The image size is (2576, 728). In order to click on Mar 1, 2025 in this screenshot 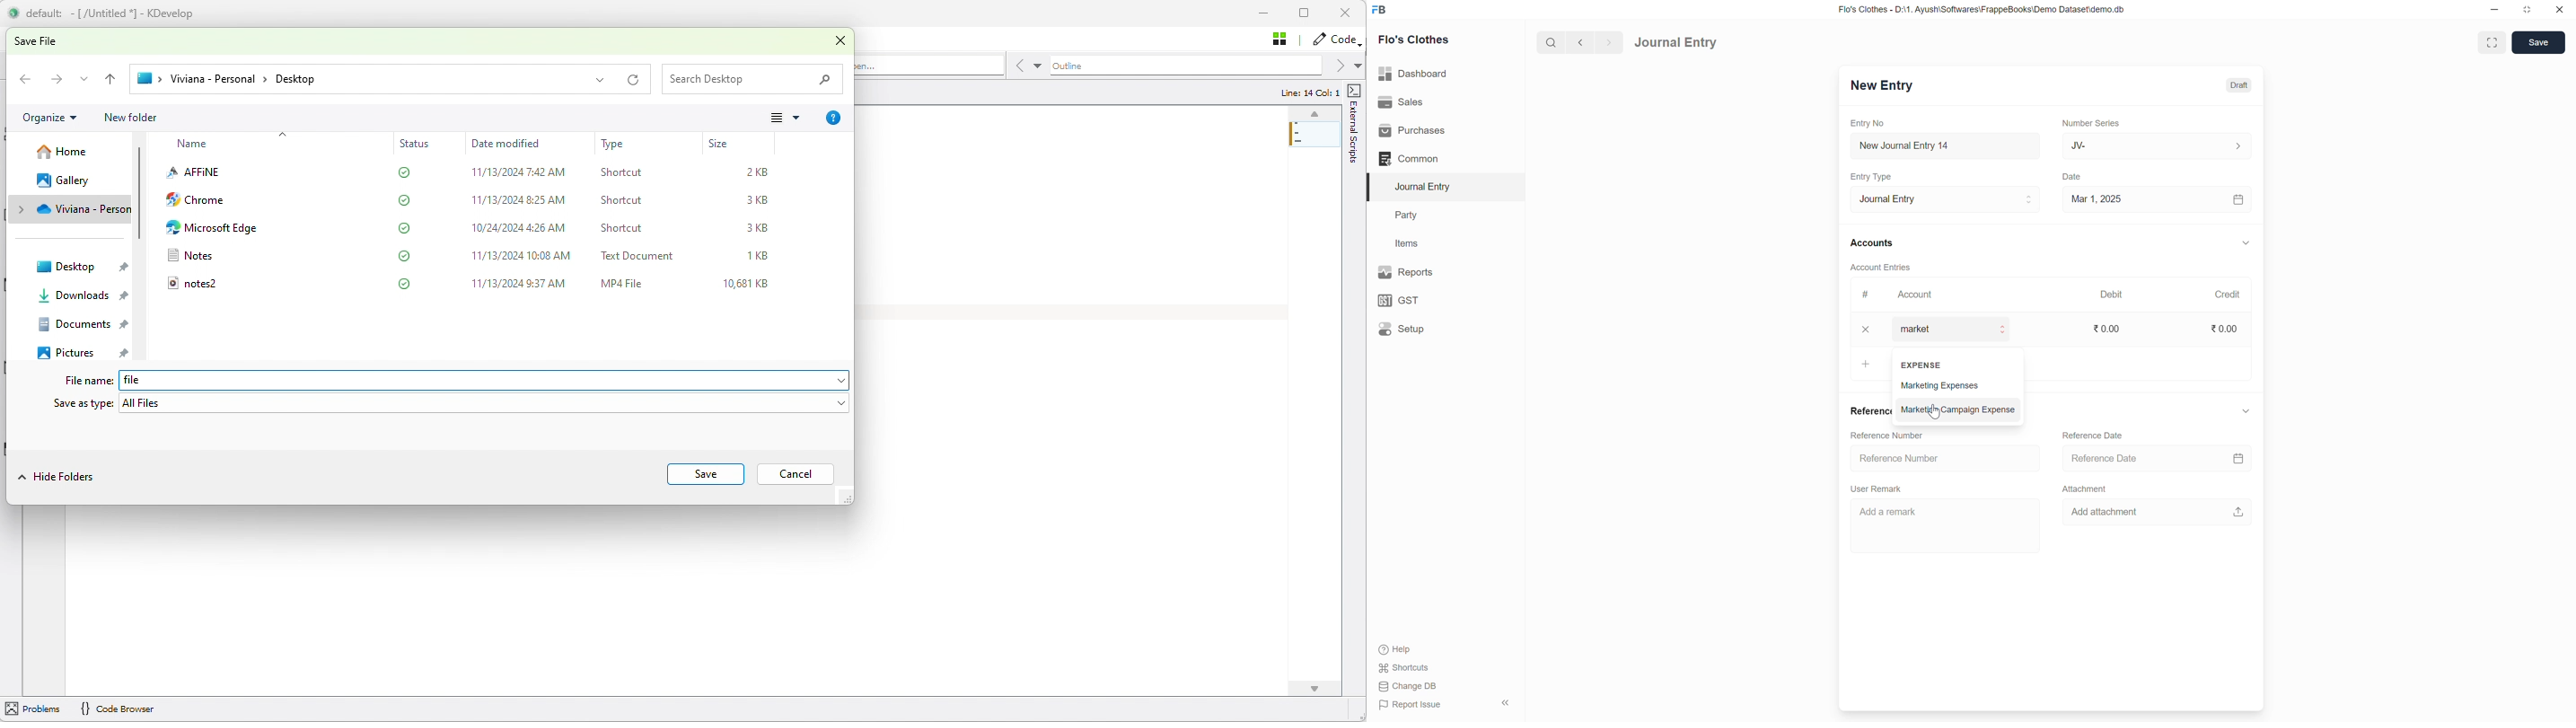, I will do `click(2096, 198)`.